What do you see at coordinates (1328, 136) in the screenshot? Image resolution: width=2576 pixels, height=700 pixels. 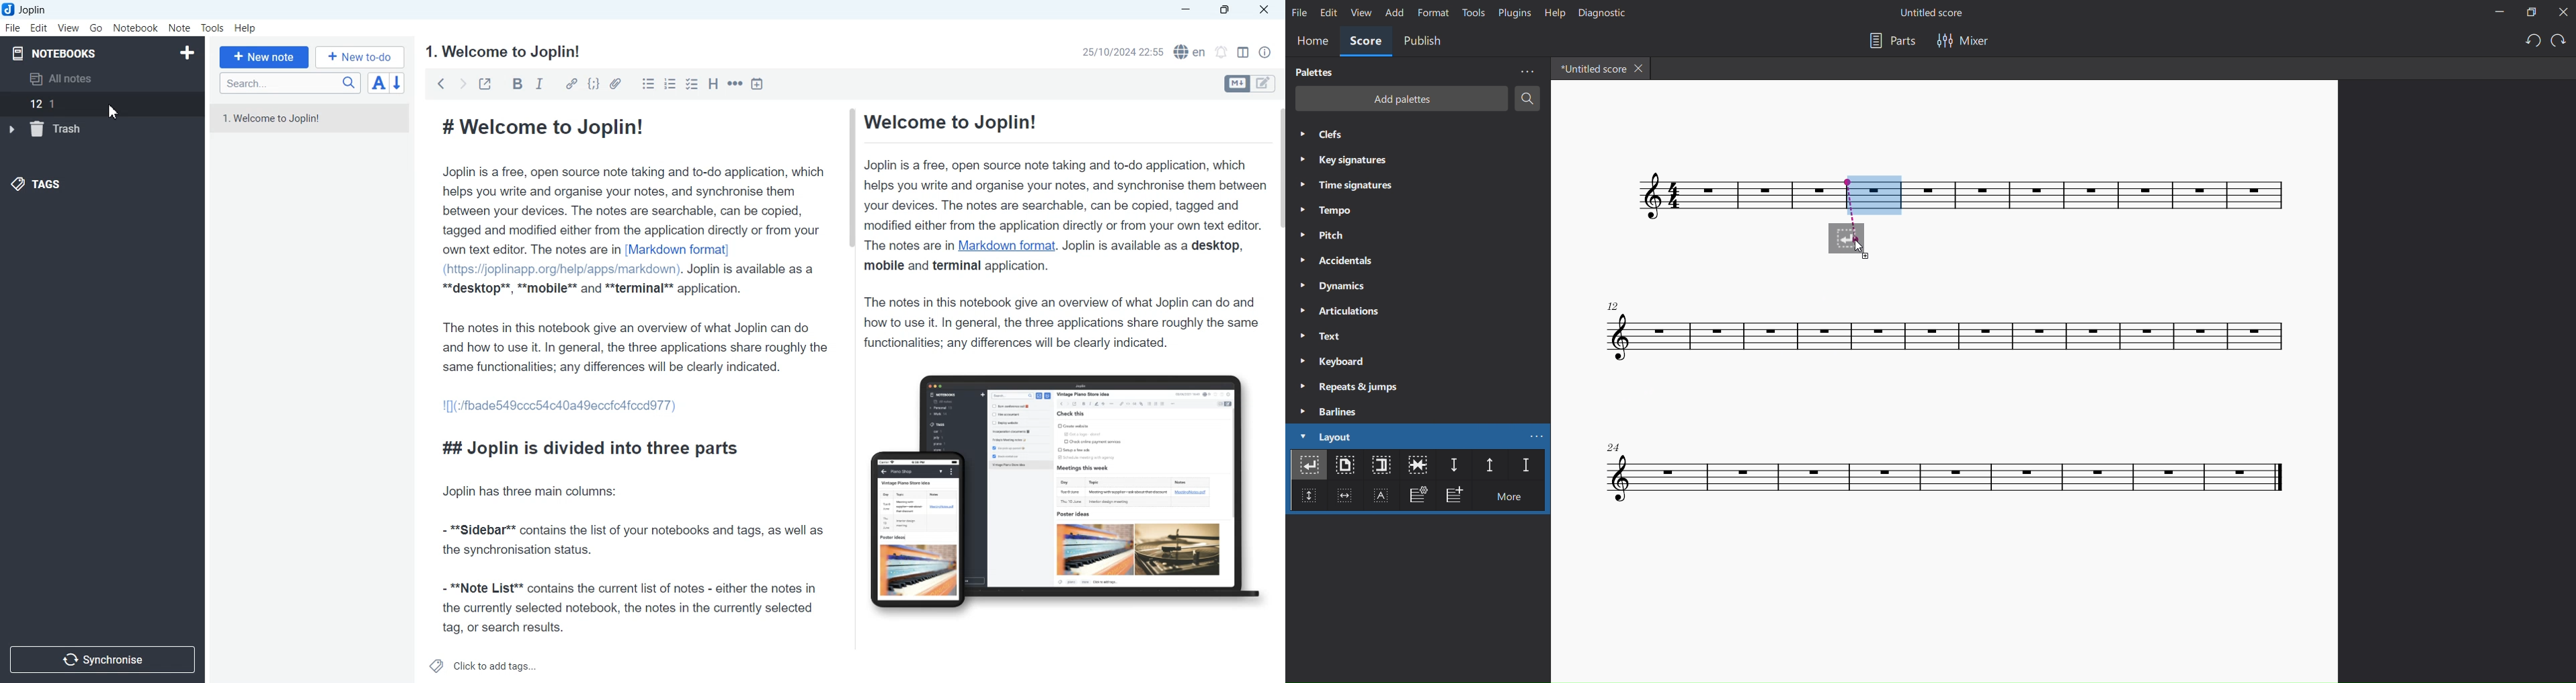 I see `clefs` at bounding box center [1328, 136].